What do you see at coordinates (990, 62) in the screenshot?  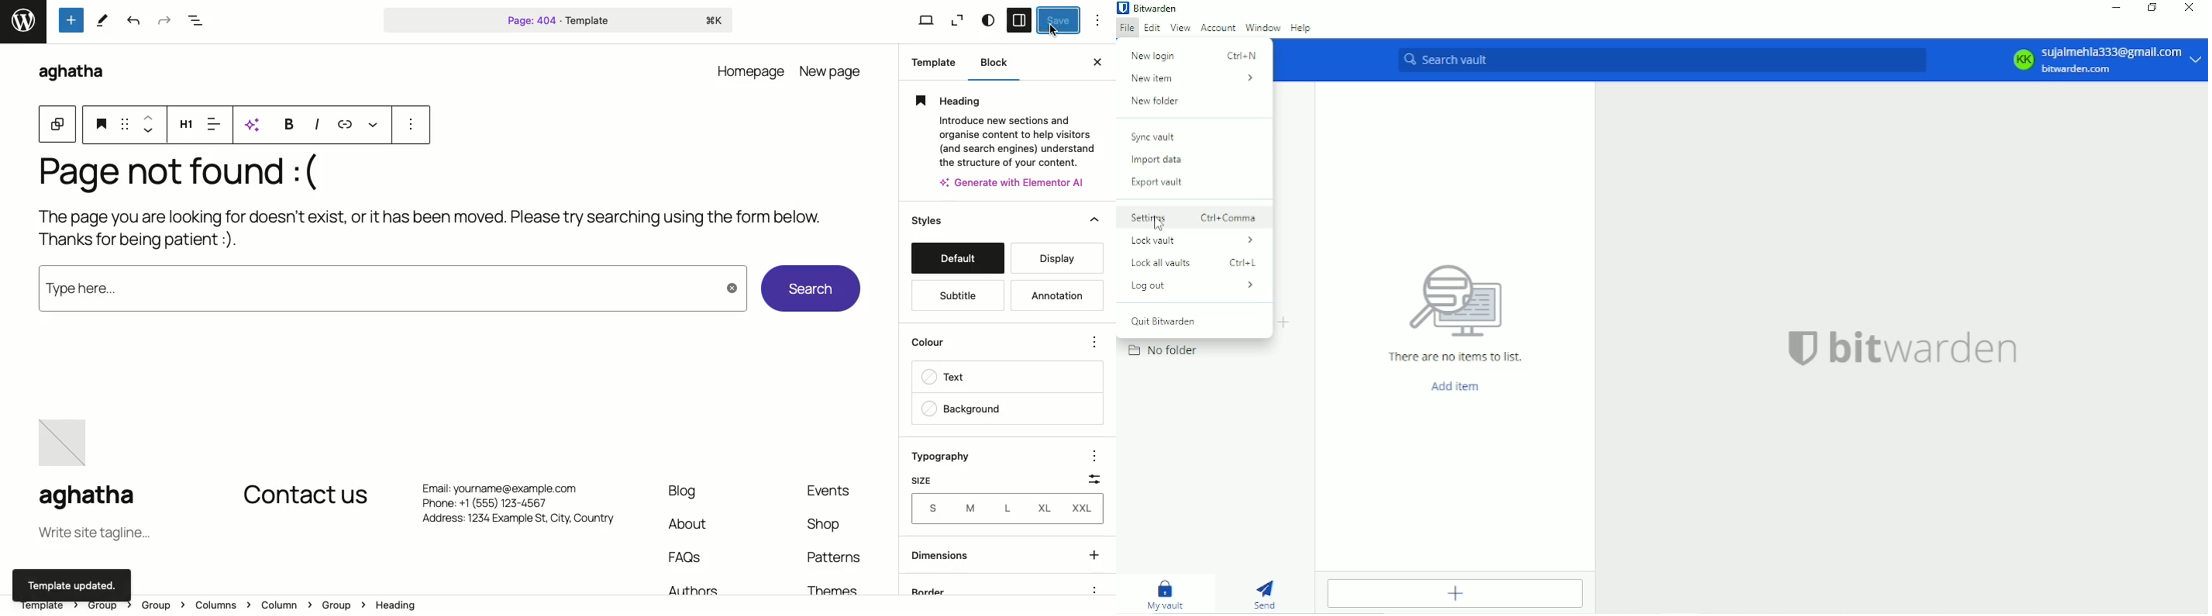 I see `Block` at bounding box center [990, 62].